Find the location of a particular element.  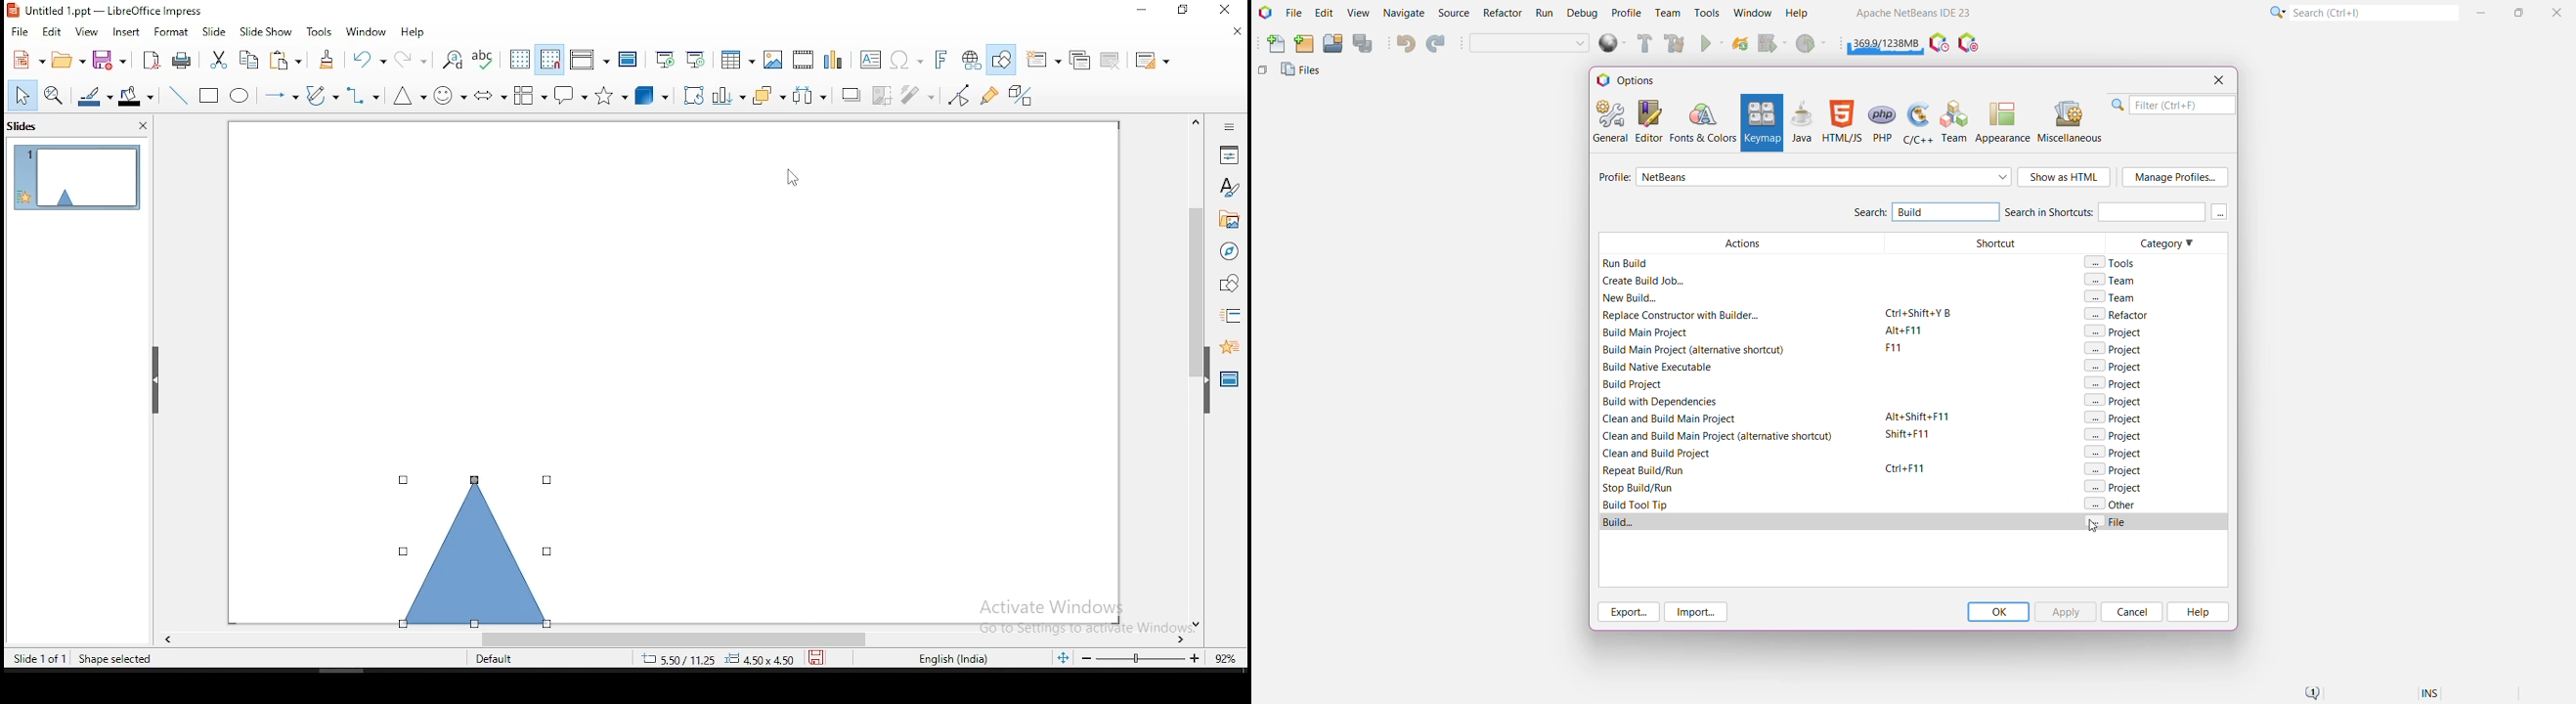

redo is located at coordinates (411, 59).